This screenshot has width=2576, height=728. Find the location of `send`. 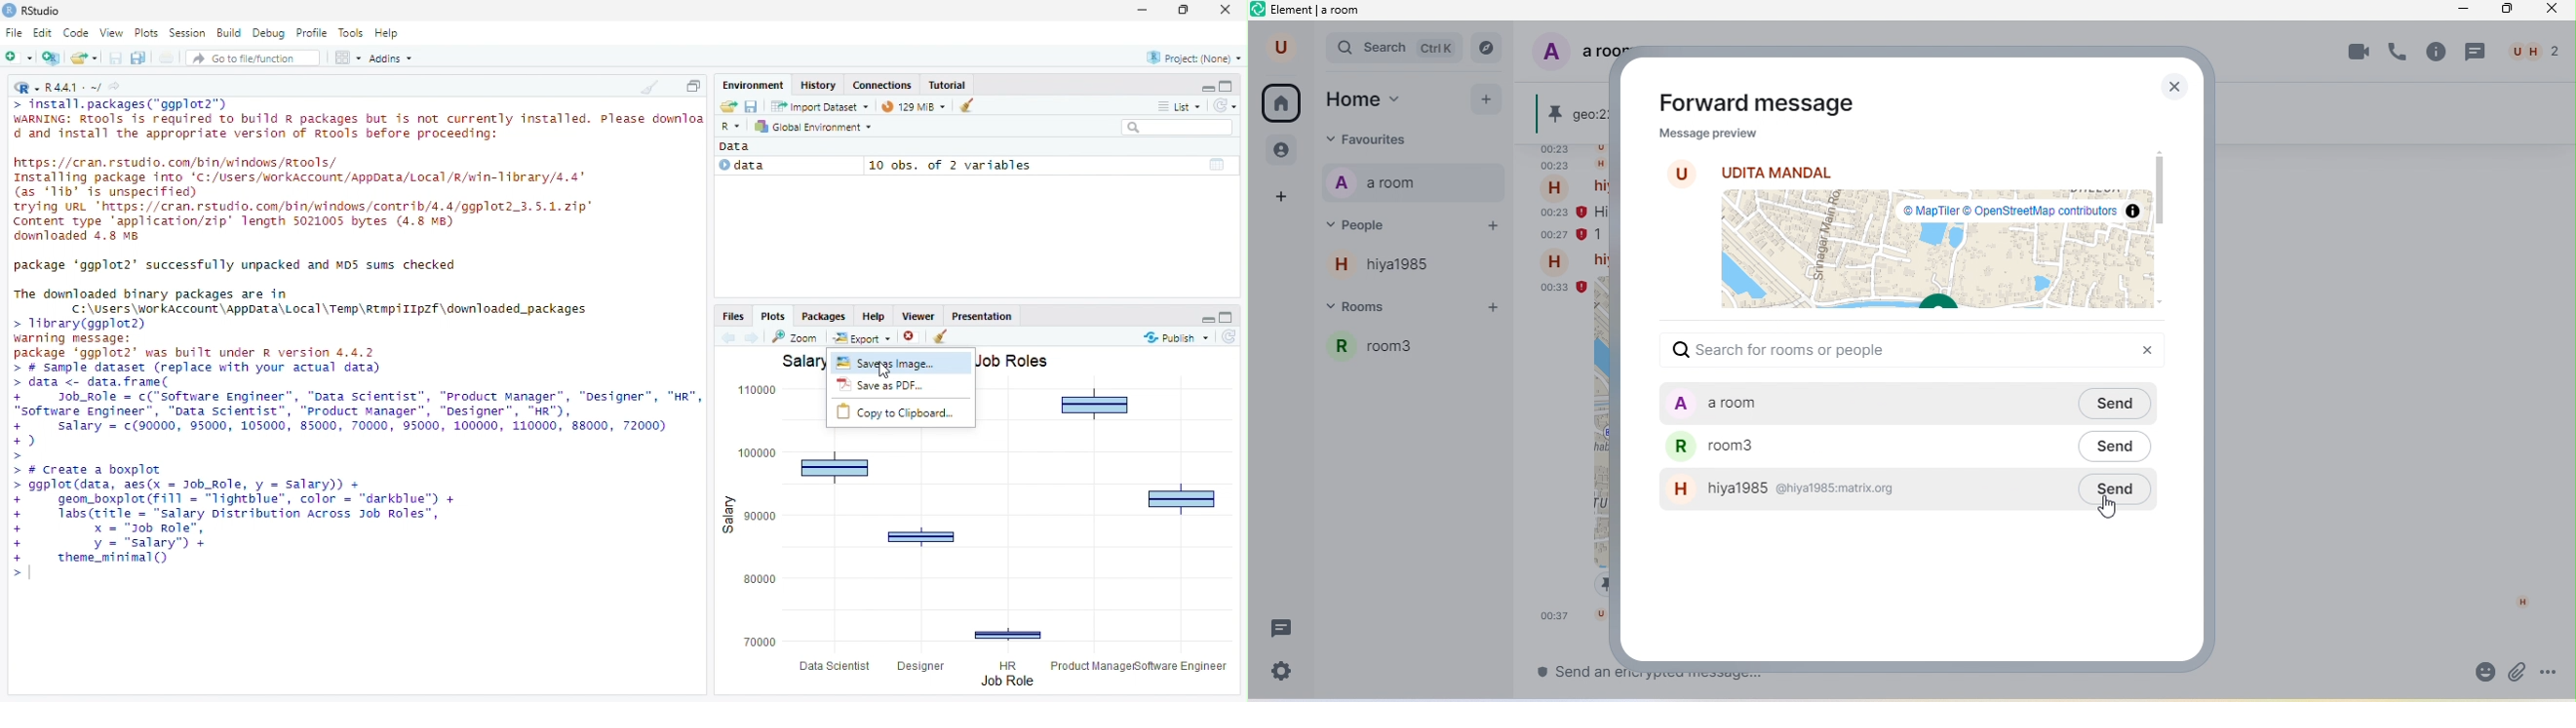

send is located at coordinates (2117, 489).